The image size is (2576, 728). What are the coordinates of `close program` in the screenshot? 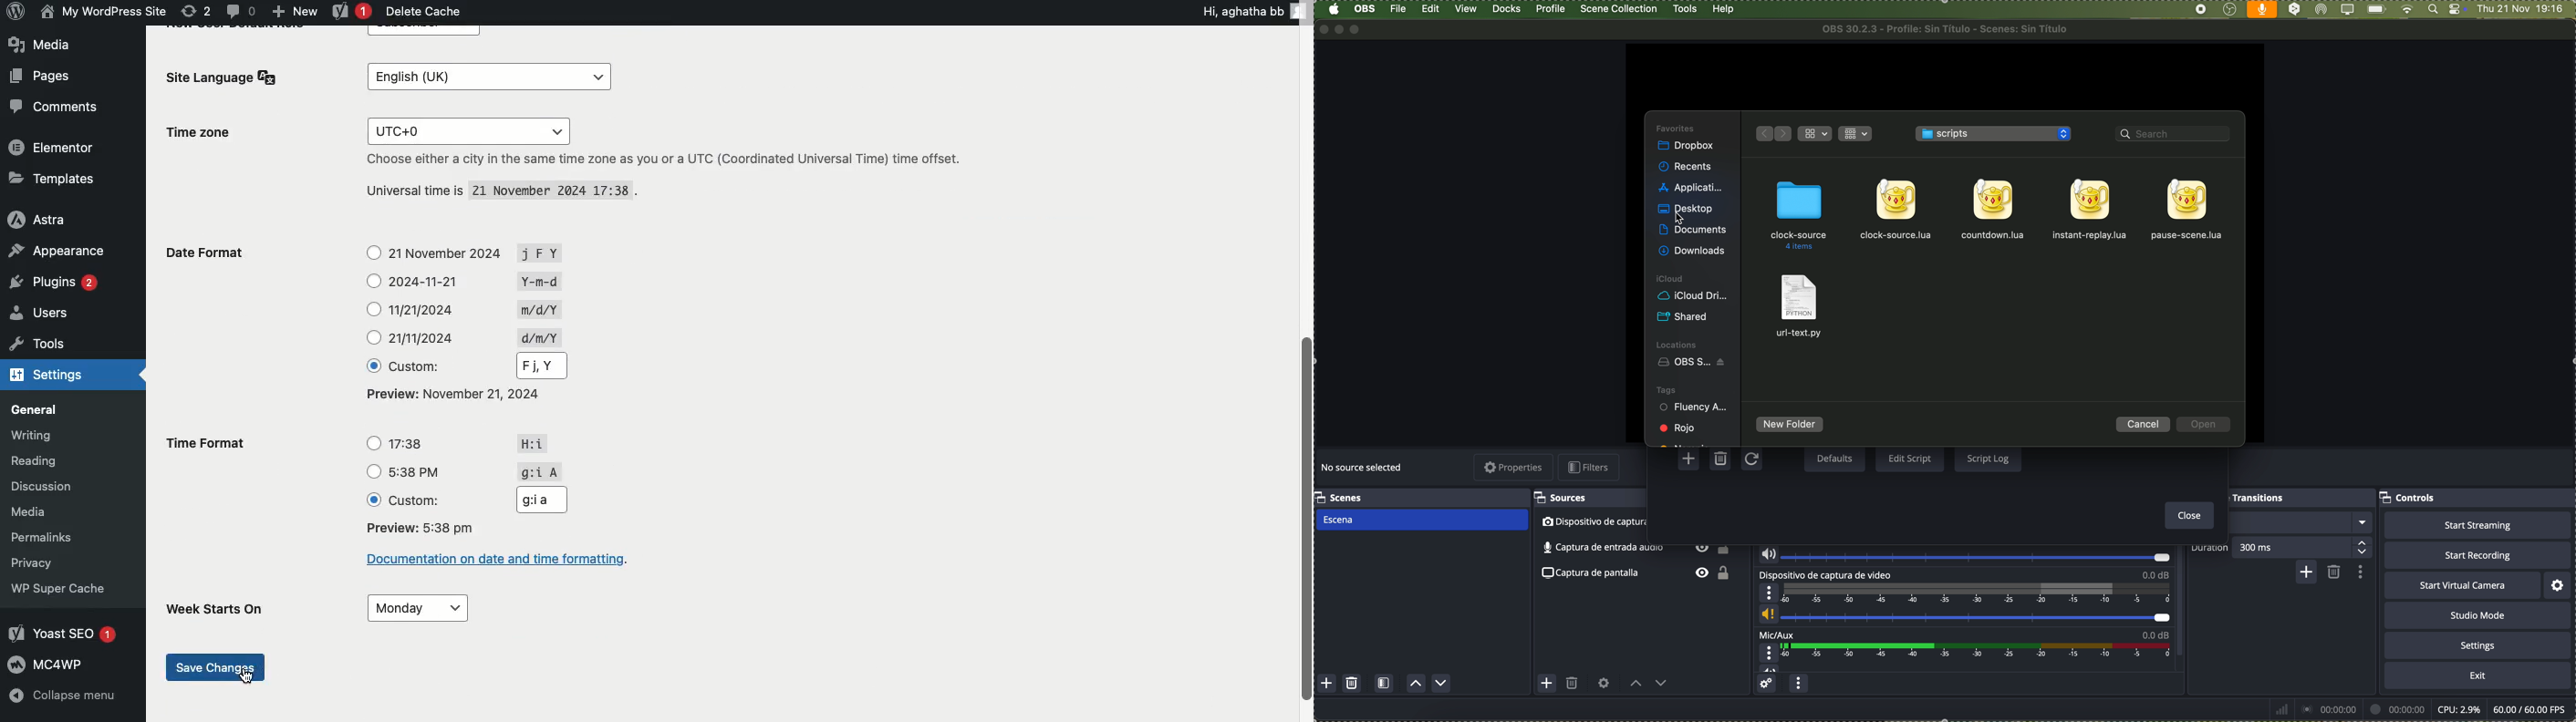 It's located at (1321, 29).